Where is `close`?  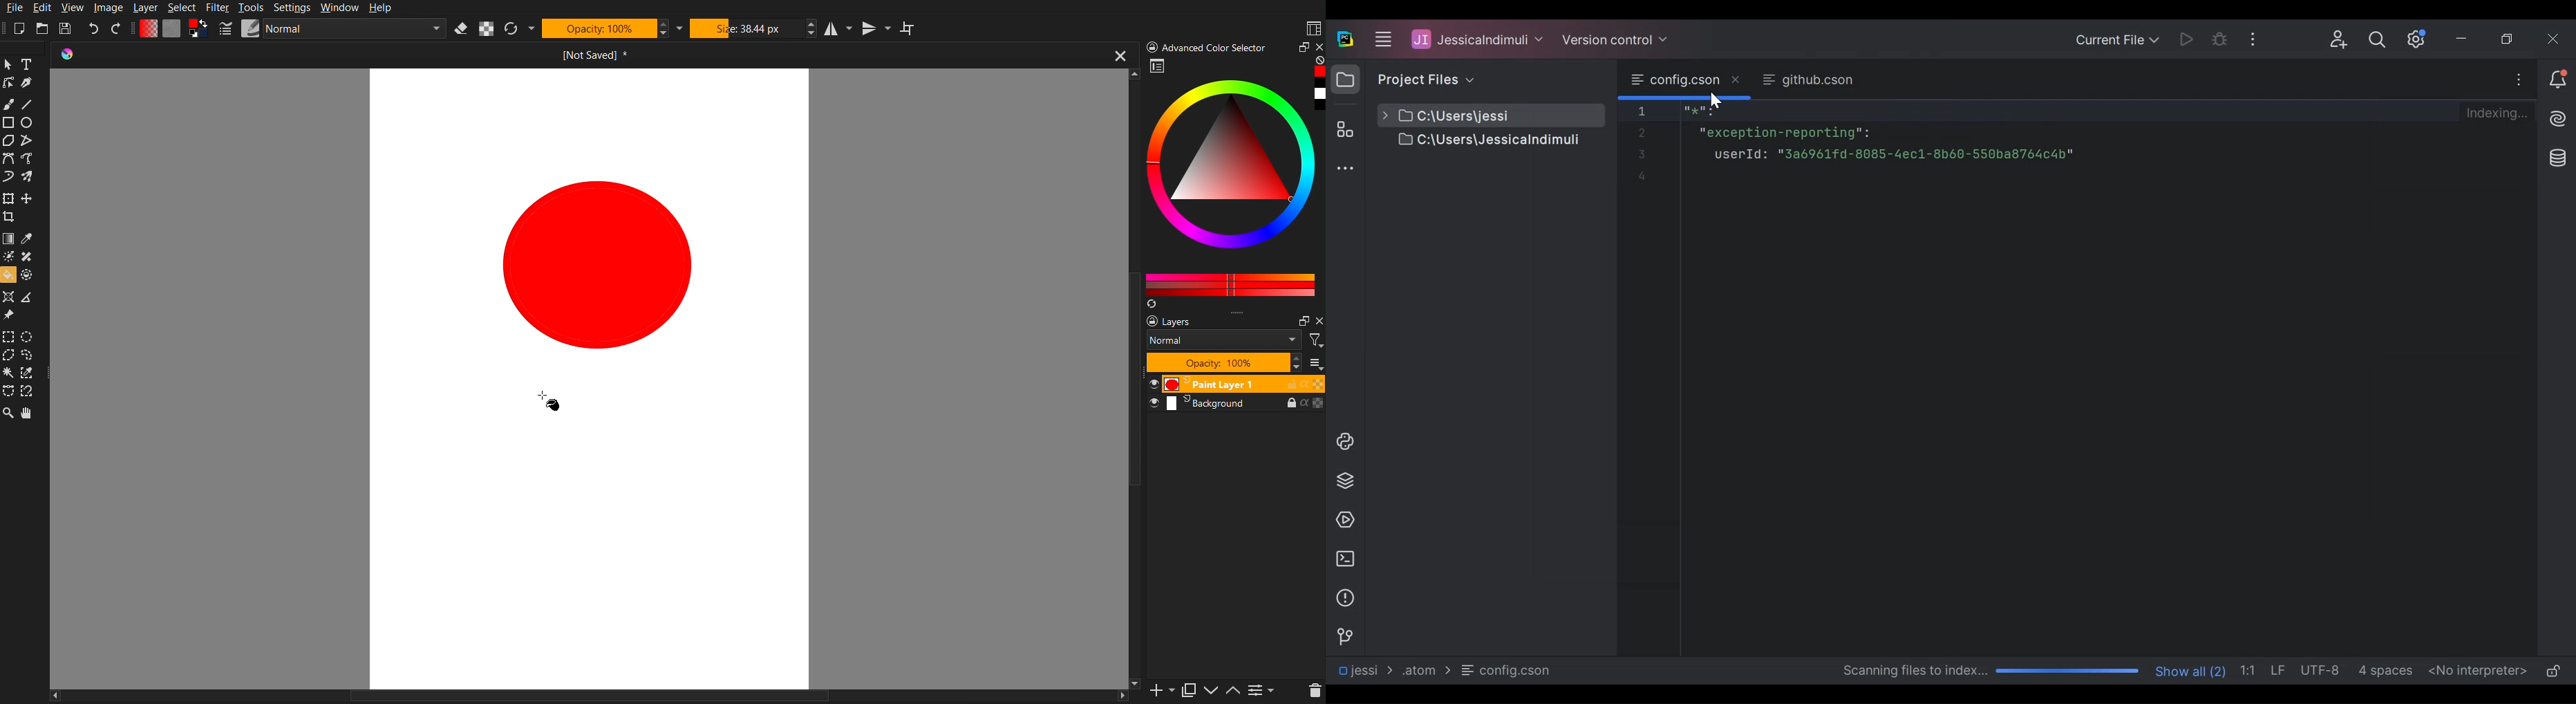
close is located at coordinates (1117, 59).